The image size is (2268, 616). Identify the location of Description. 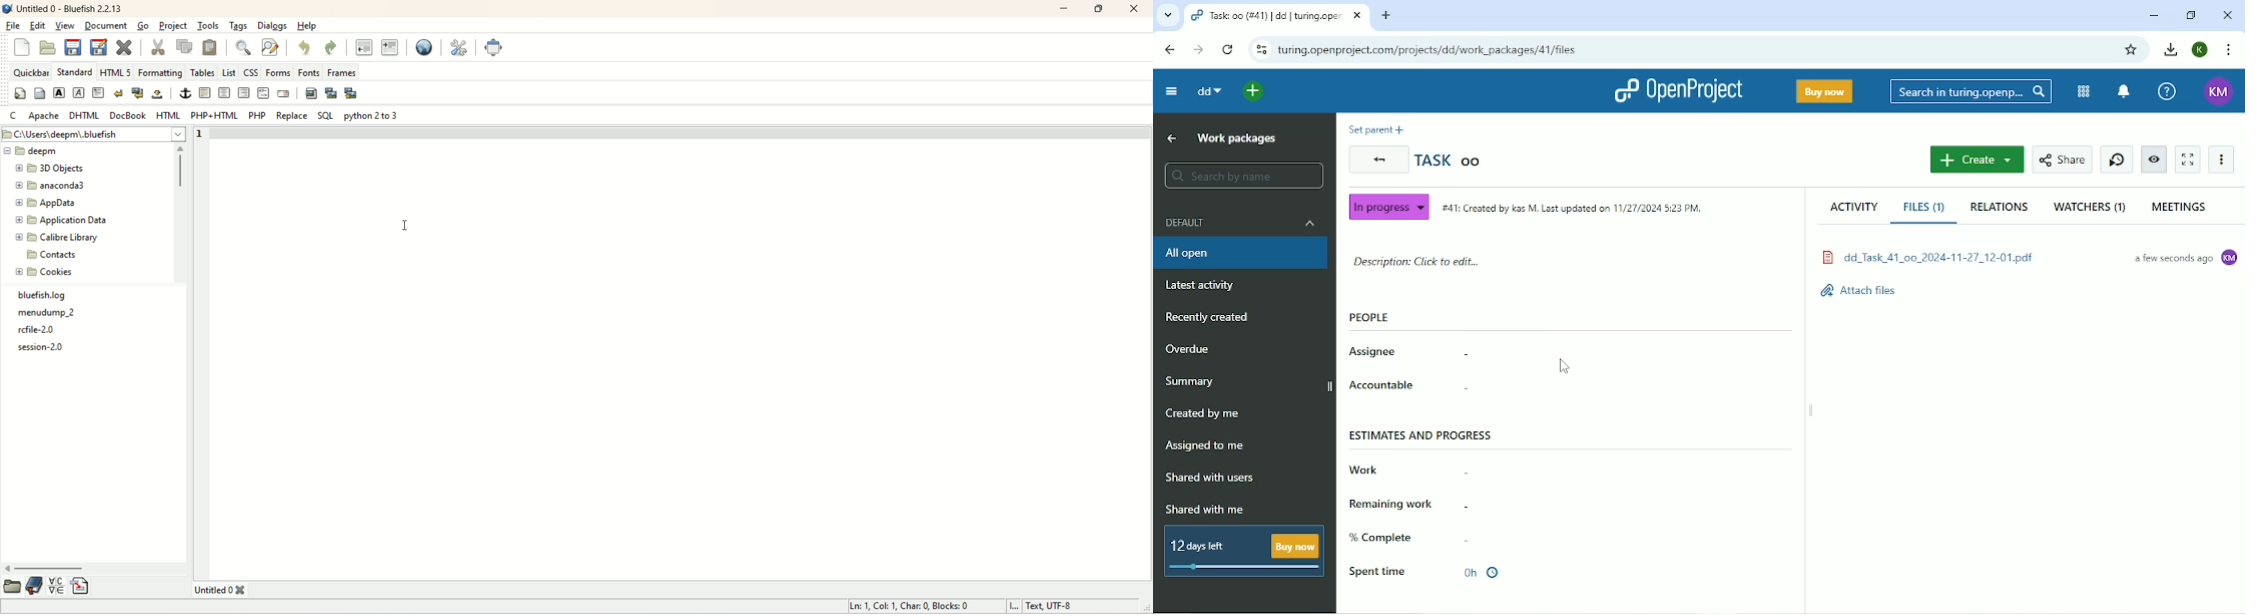
(1419, 261).